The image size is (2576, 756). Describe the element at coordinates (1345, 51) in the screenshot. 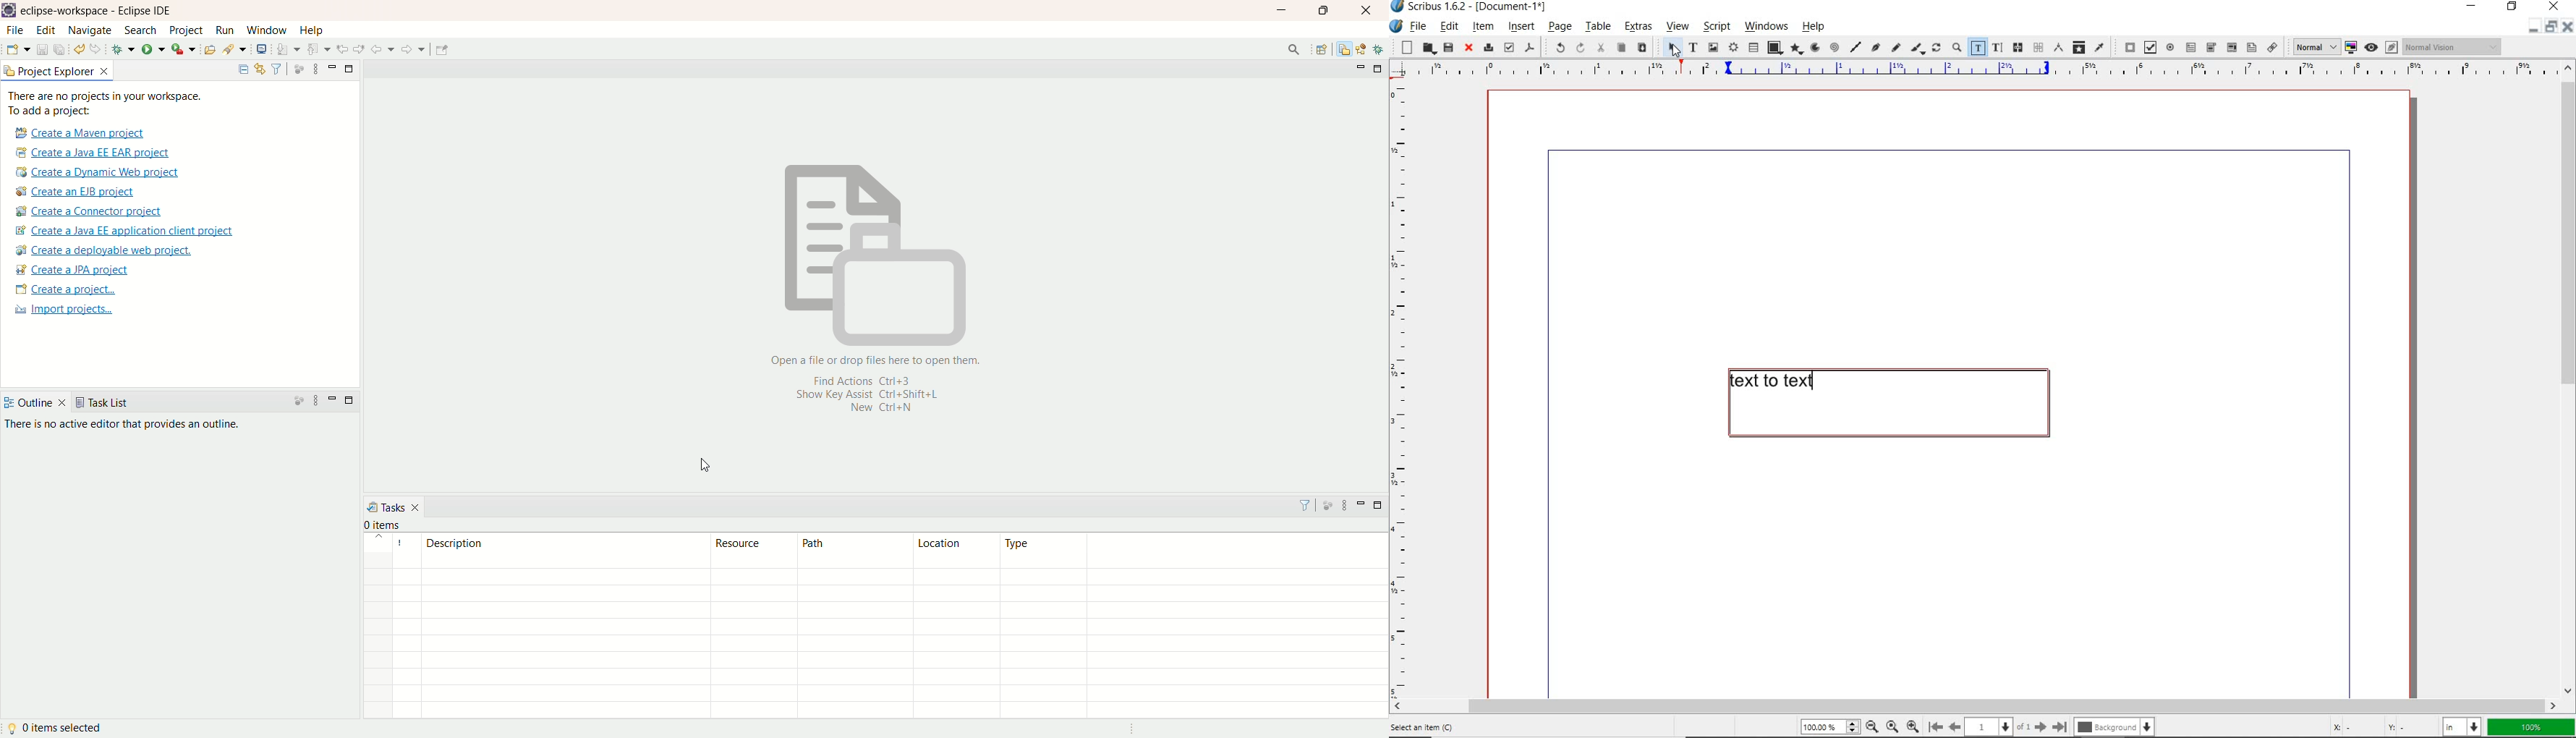

I see `resources` at that location.